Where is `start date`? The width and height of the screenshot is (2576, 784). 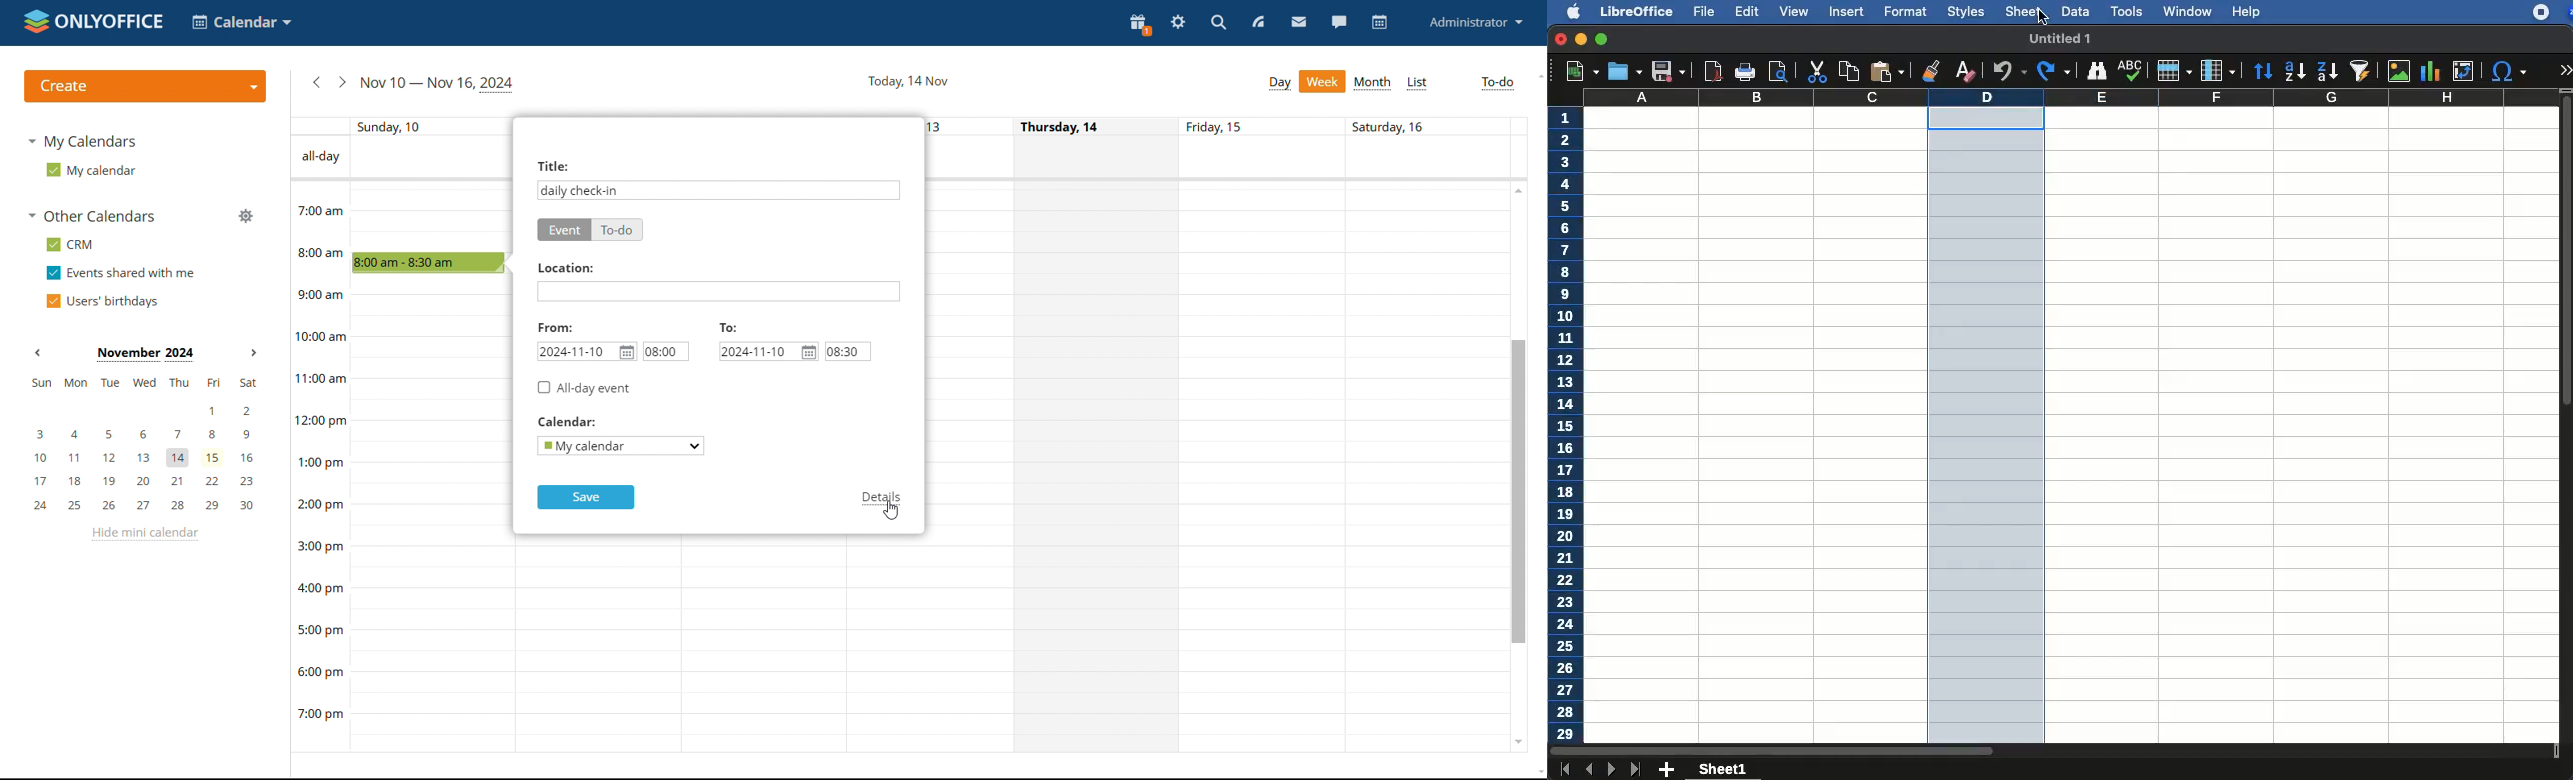
start date is located at coordinates (587, 351).